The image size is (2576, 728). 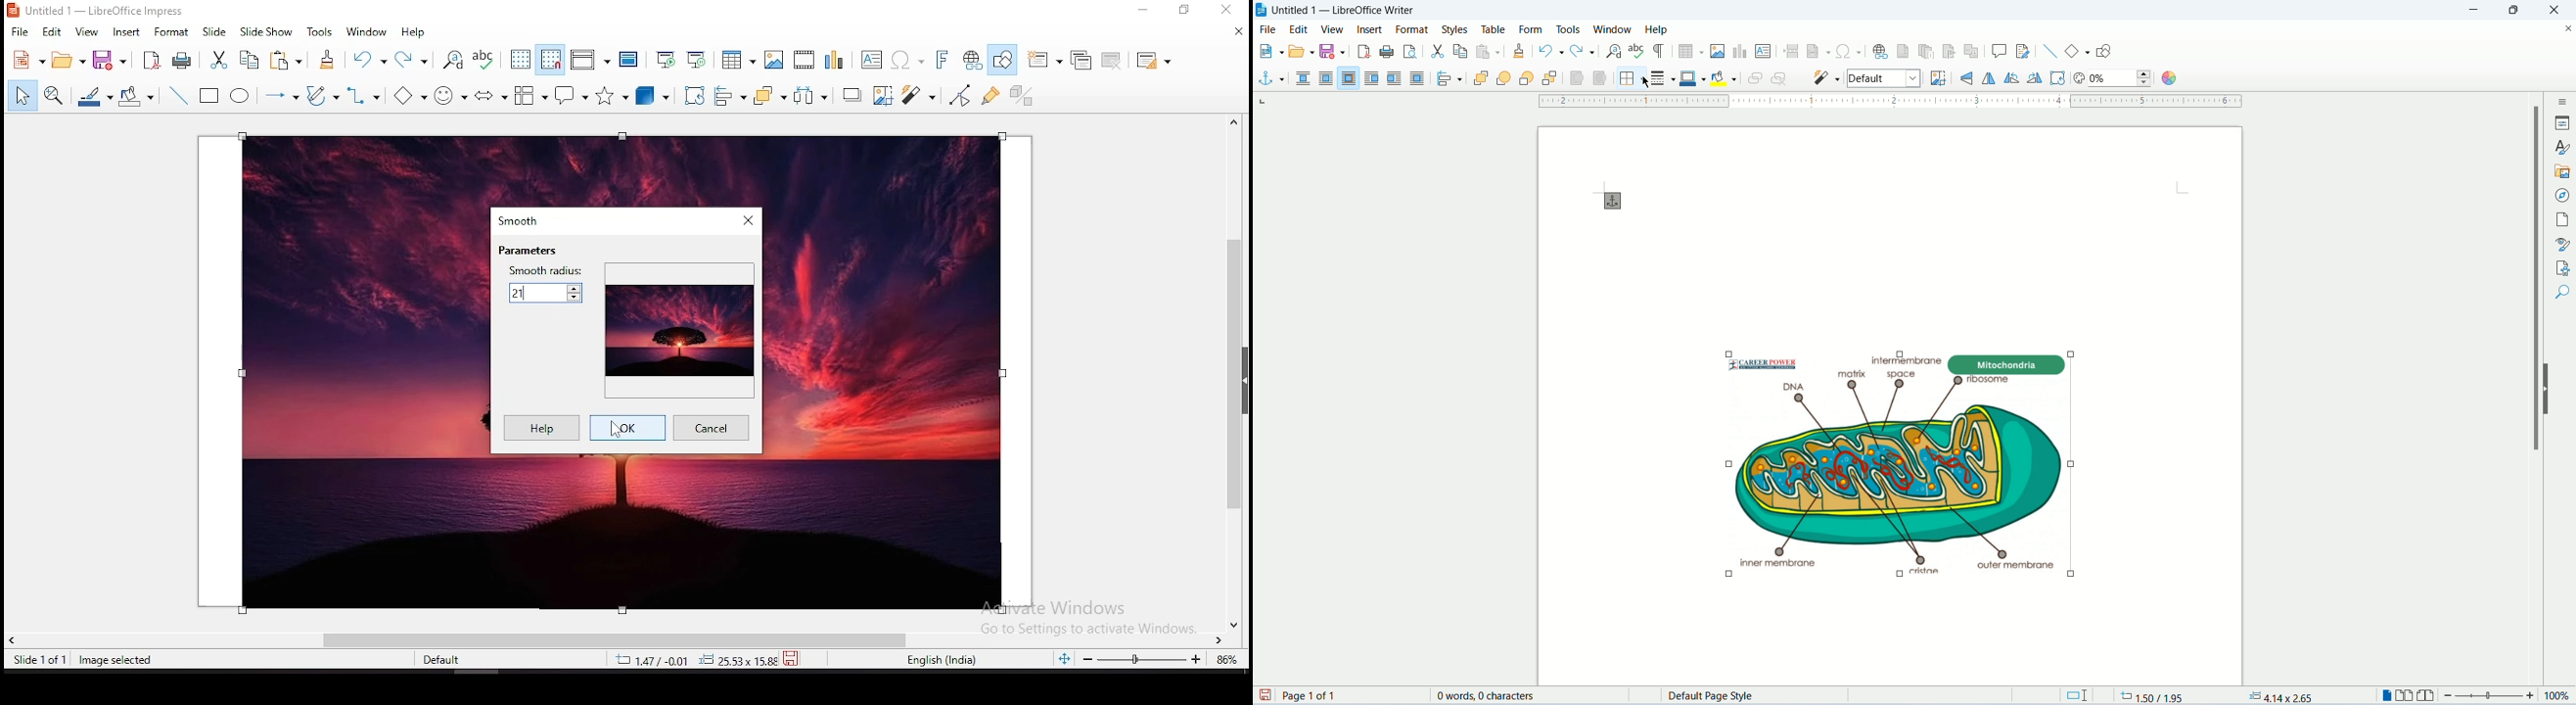 What do you see at coordinates (54, 32) in the screenshot?
I see `edit` at bounding box center [54, 32].